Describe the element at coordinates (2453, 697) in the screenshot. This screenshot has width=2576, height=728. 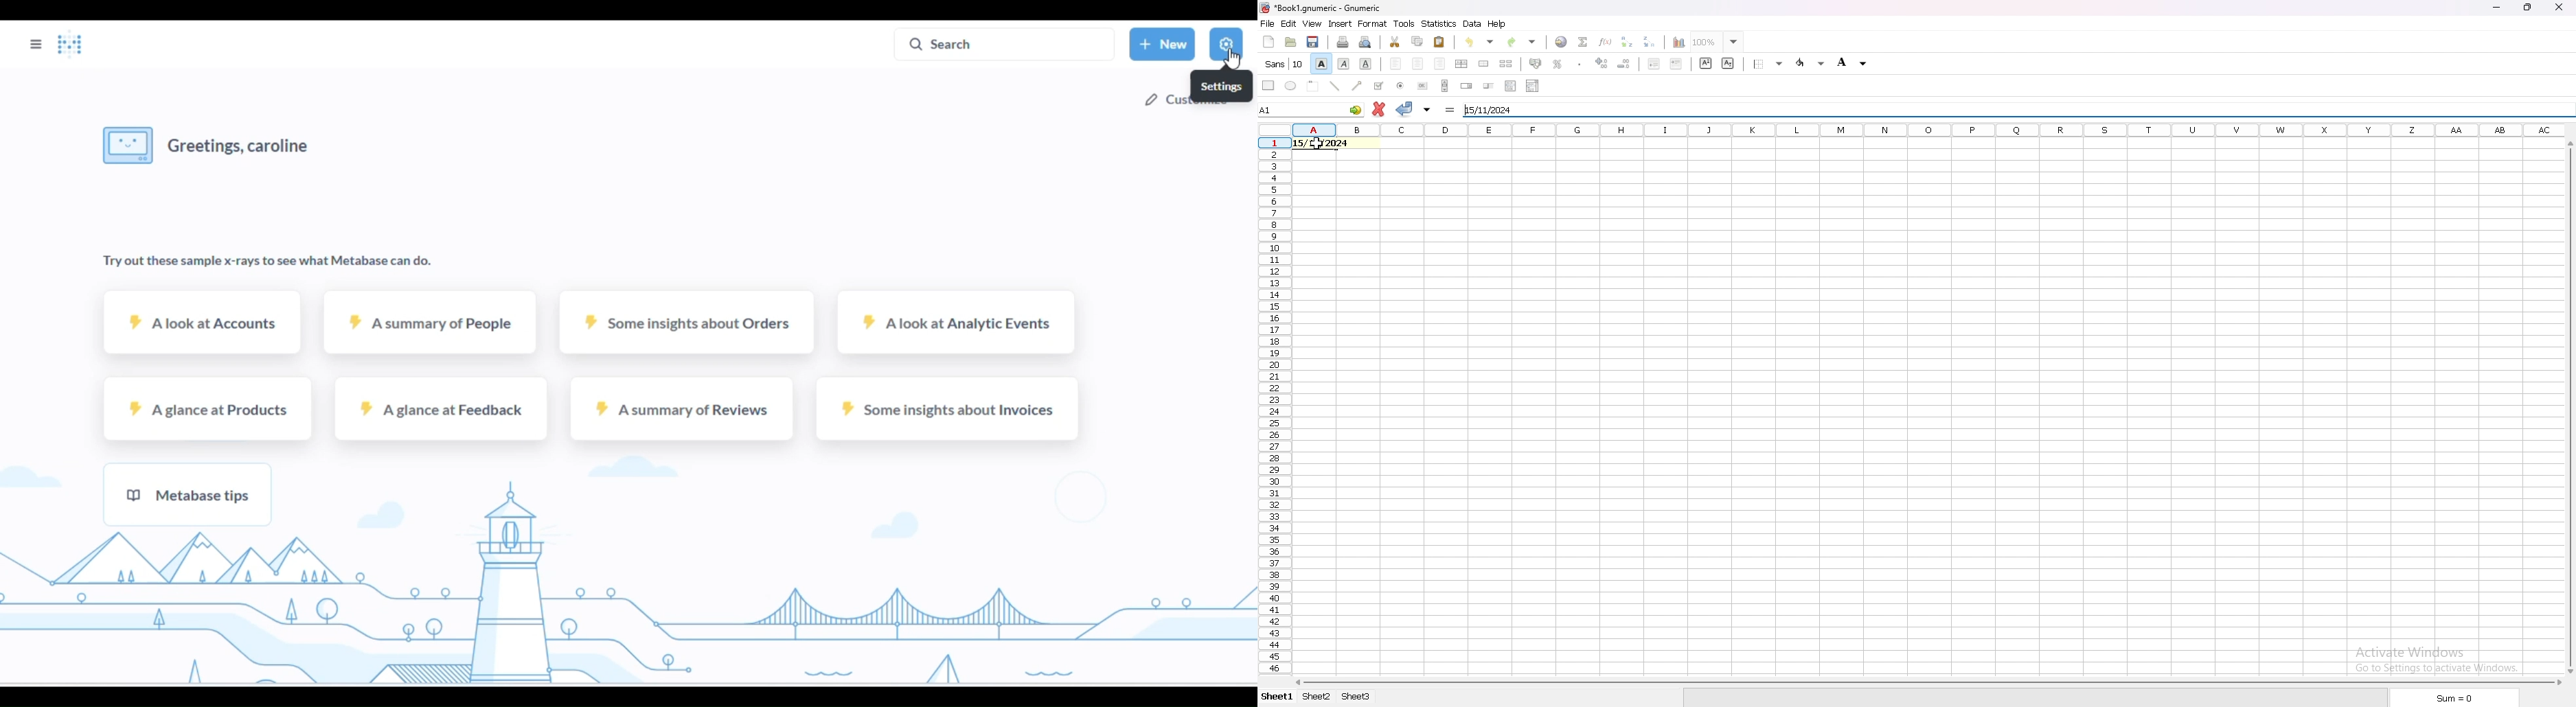
I see `sum` at that location.